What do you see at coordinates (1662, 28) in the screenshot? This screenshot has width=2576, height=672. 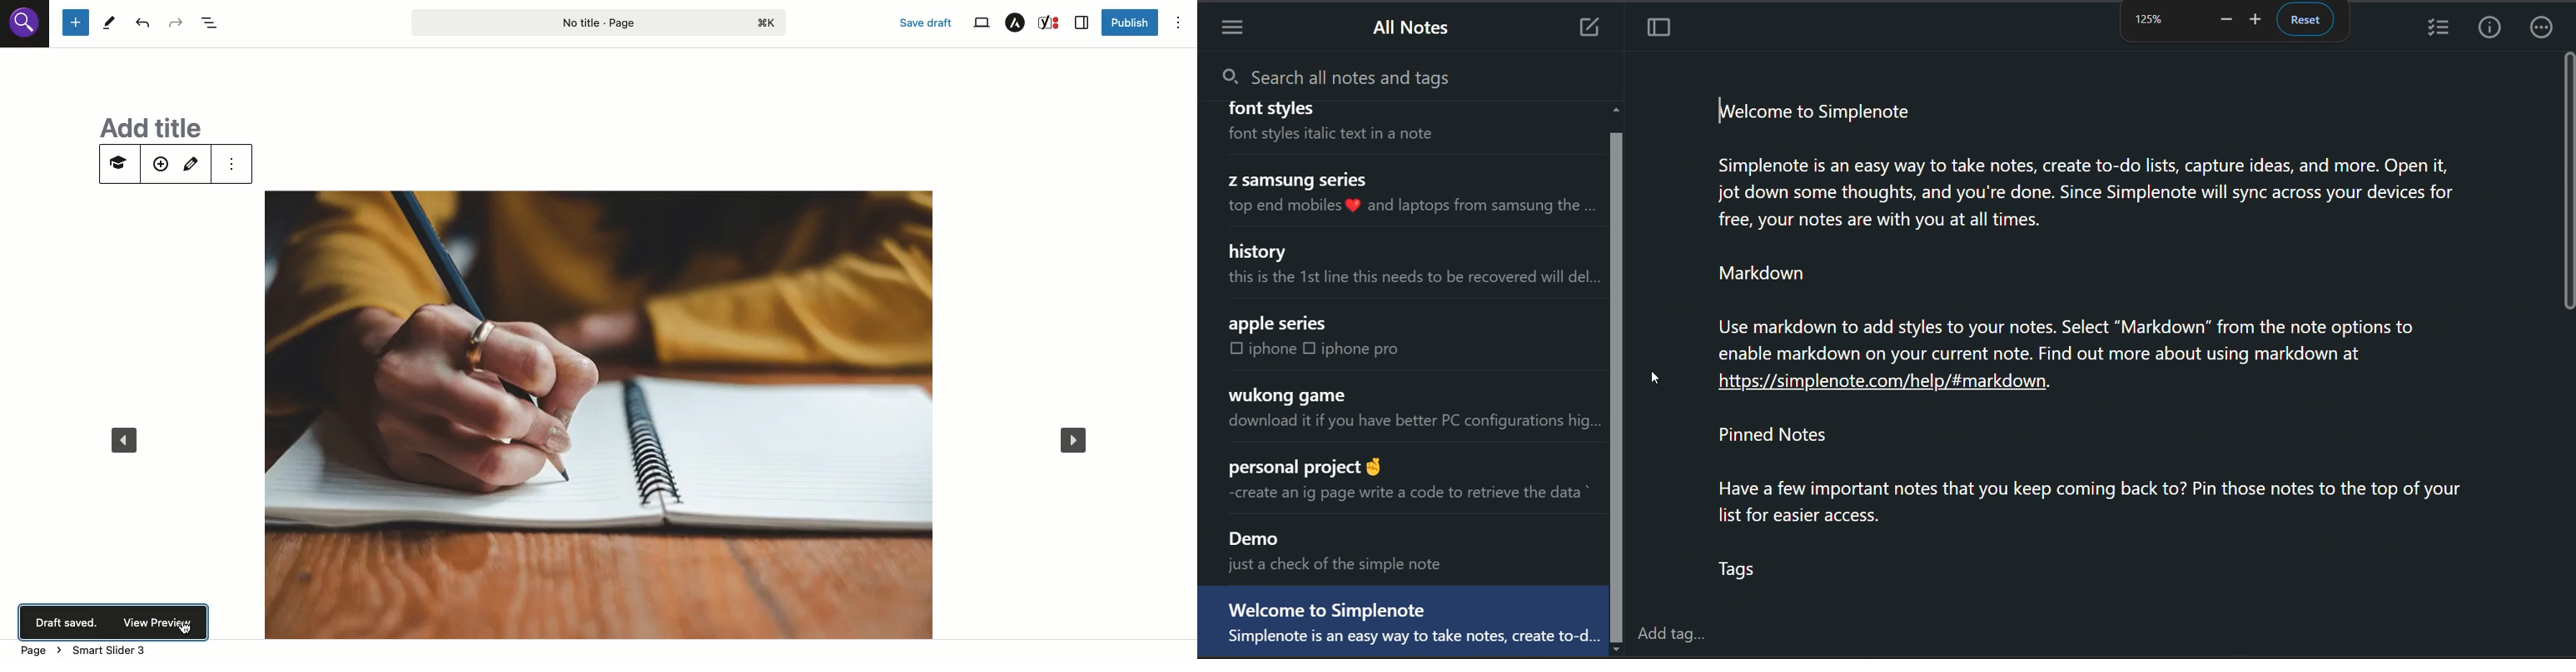 I see `toggle focus mode` at bounding box center [1662, 28].